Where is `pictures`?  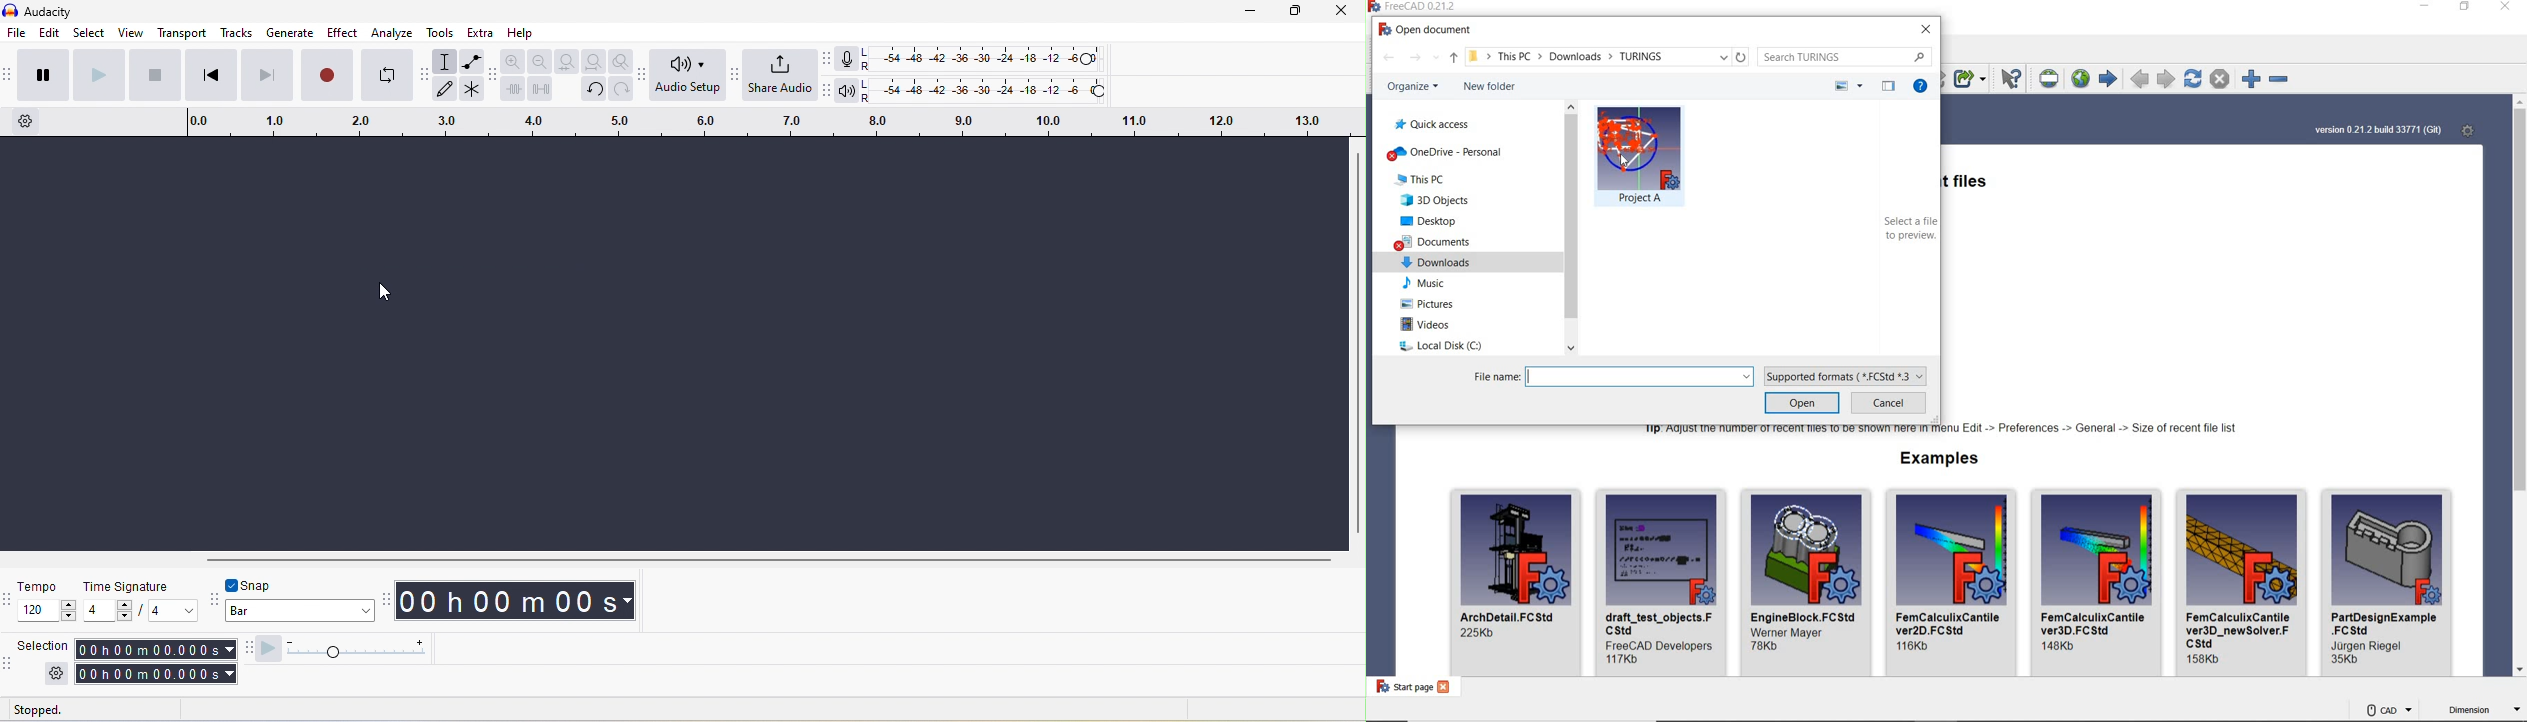
pictures is located at coordinates (1429, 303).